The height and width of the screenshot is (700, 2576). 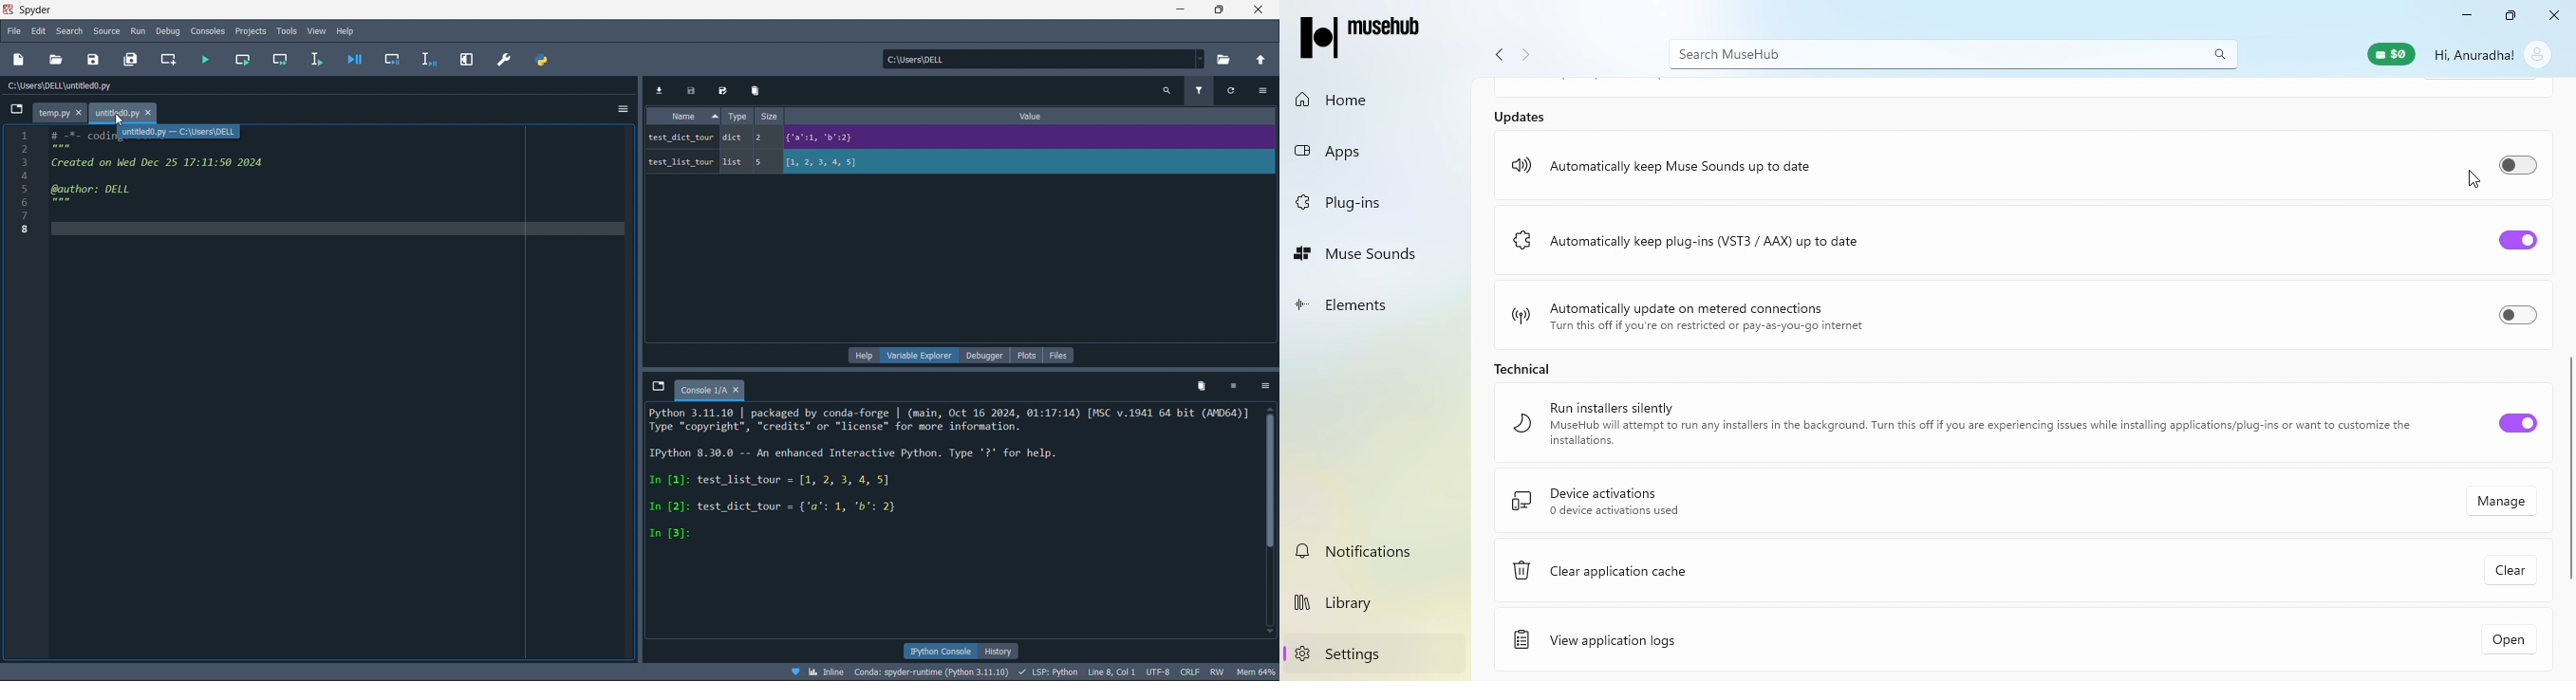 I want to click on Open, so click(x=2503, y=638).